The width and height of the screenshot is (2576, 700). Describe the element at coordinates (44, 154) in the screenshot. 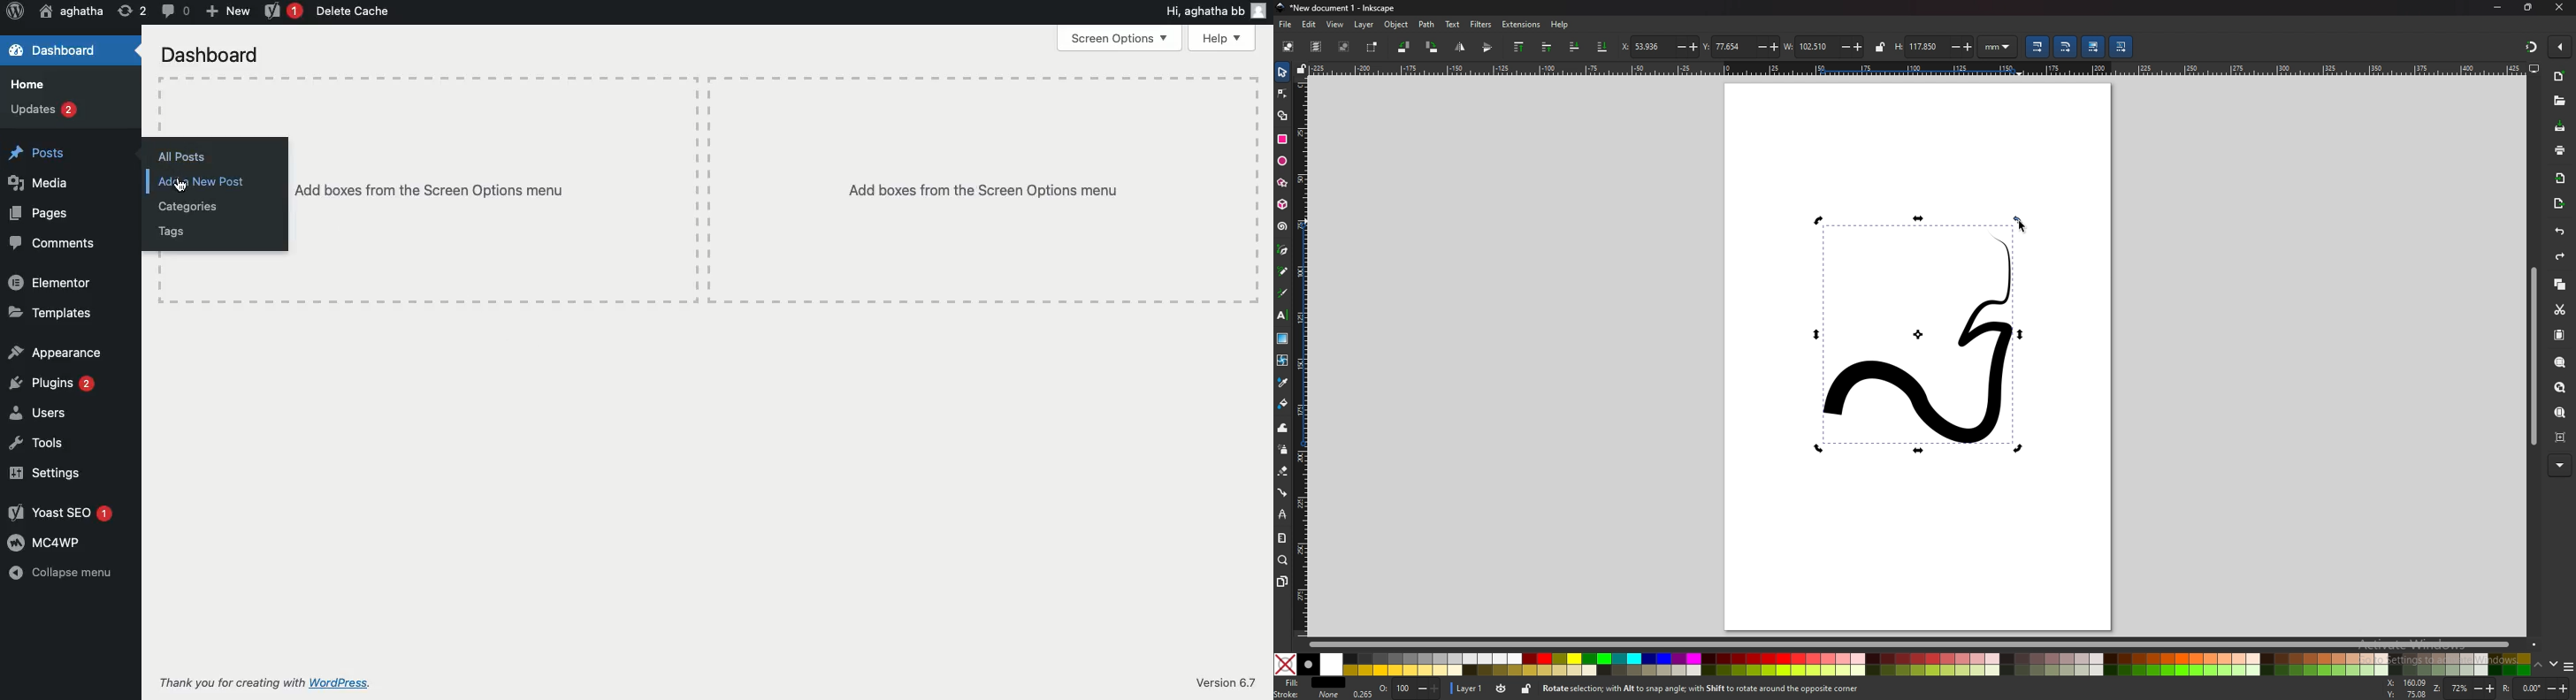

I see `Posts` at that location.